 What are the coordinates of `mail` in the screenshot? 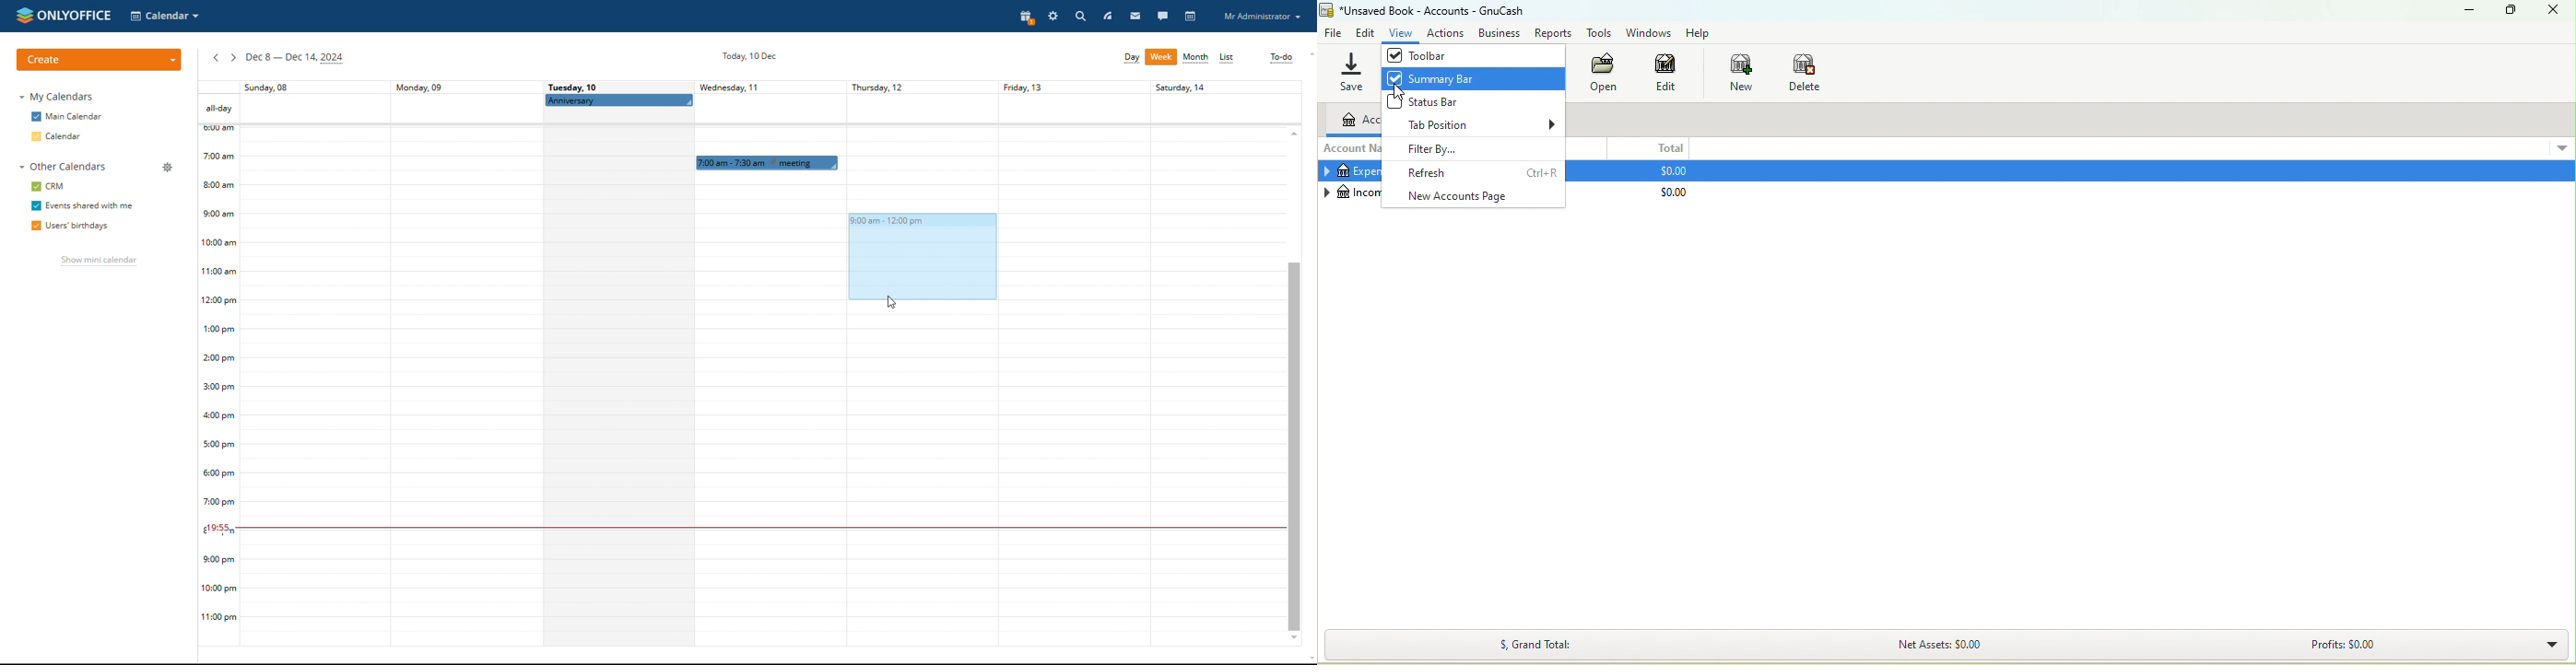 It's located at (1135, 15).